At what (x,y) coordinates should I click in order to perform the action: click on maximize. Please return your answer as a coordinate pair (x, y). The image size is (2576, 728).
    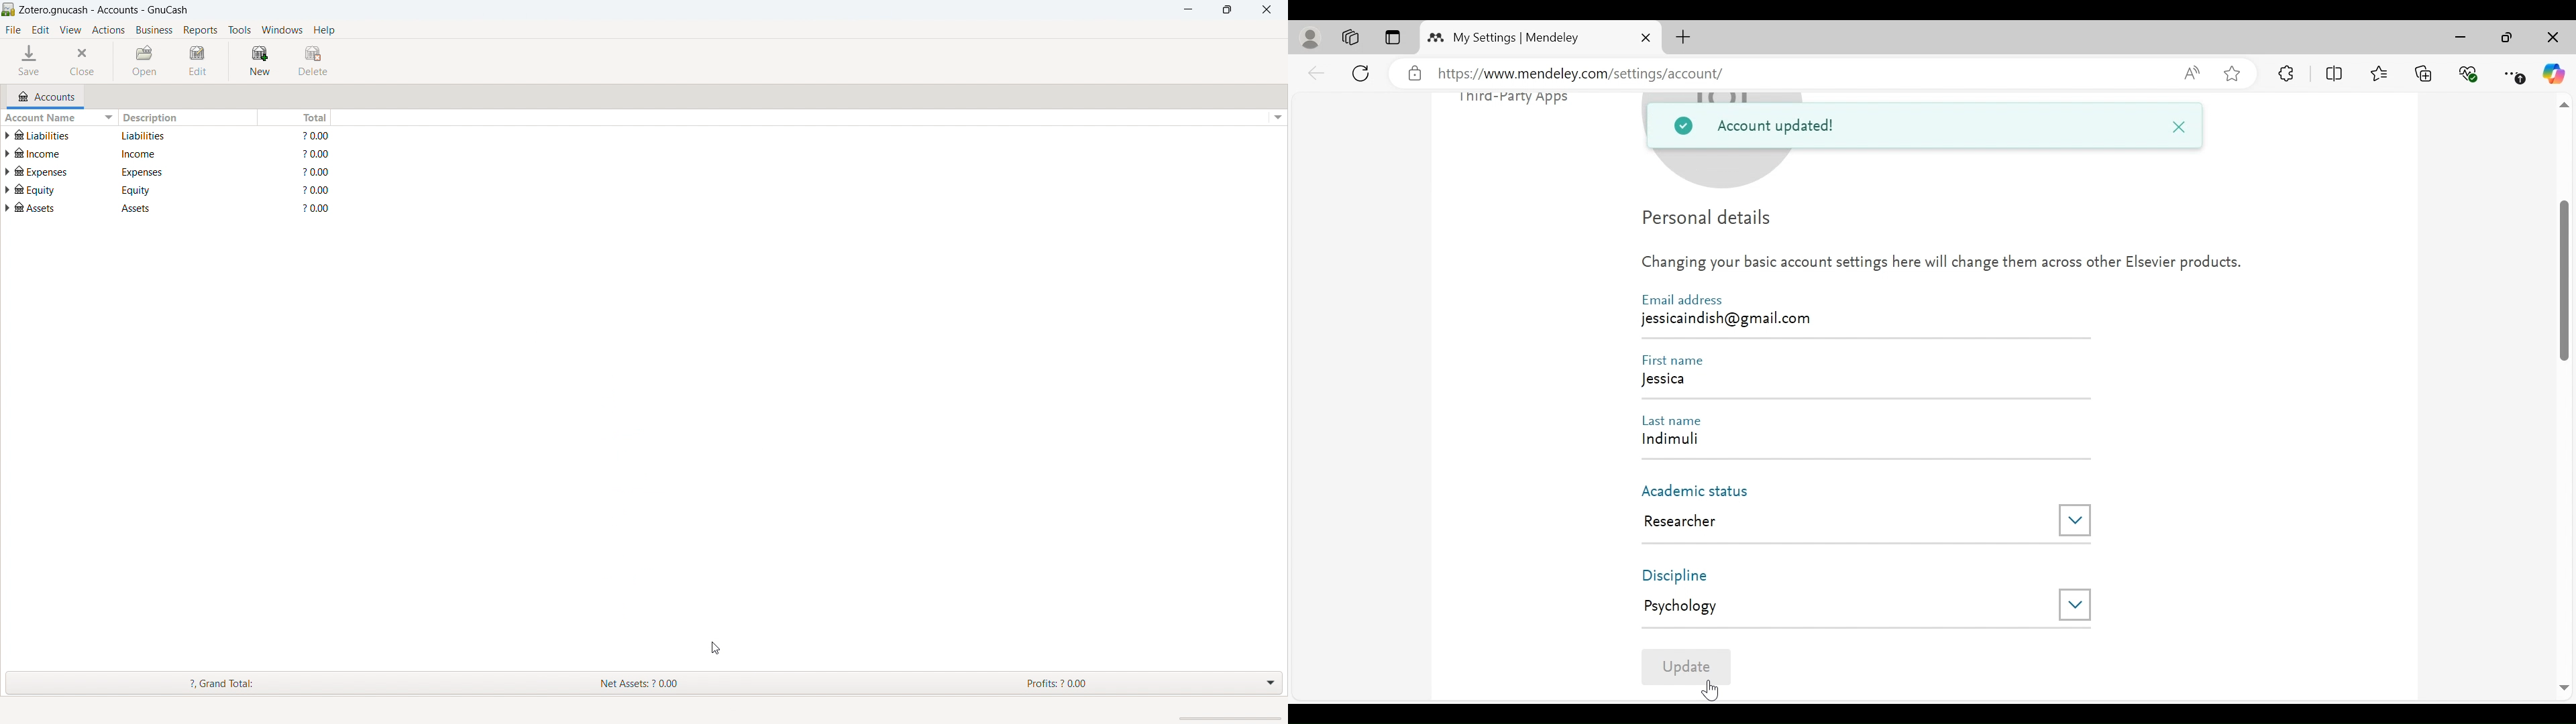
    Looking at the image, I should click on (1227, 9).